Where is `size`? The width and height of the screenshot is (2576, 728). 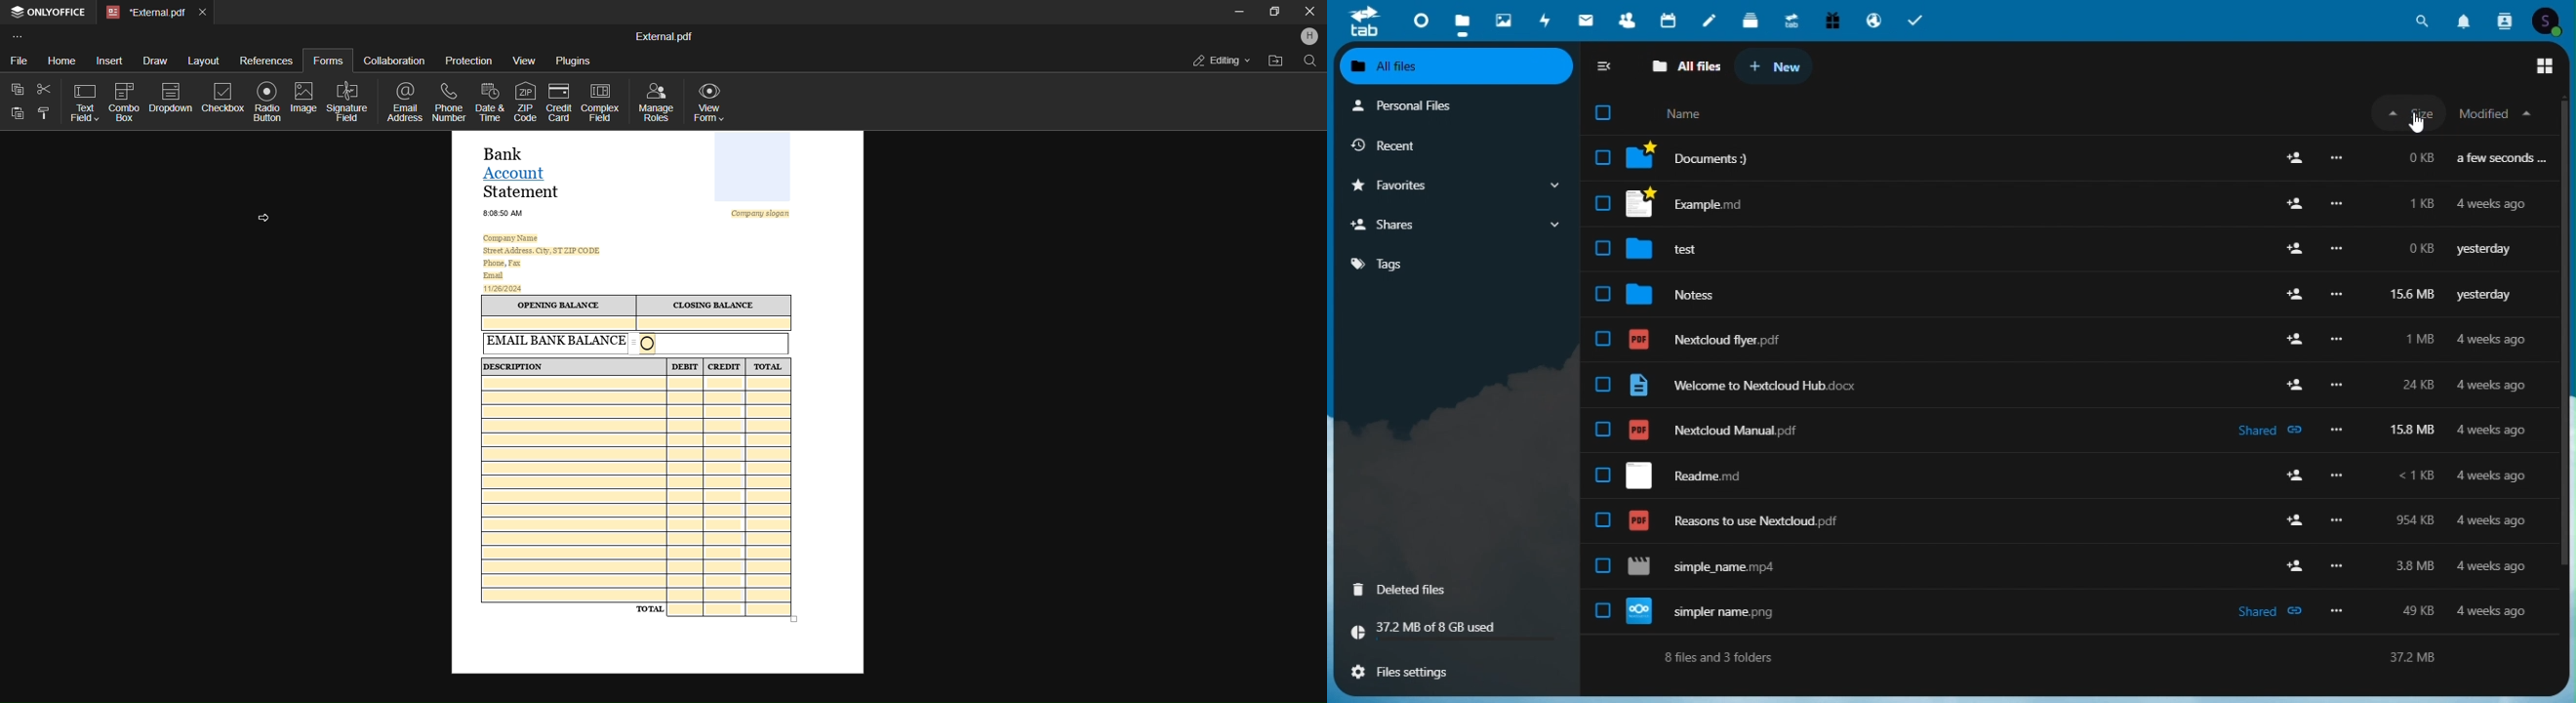
size is located at coordinates (2406, 113).